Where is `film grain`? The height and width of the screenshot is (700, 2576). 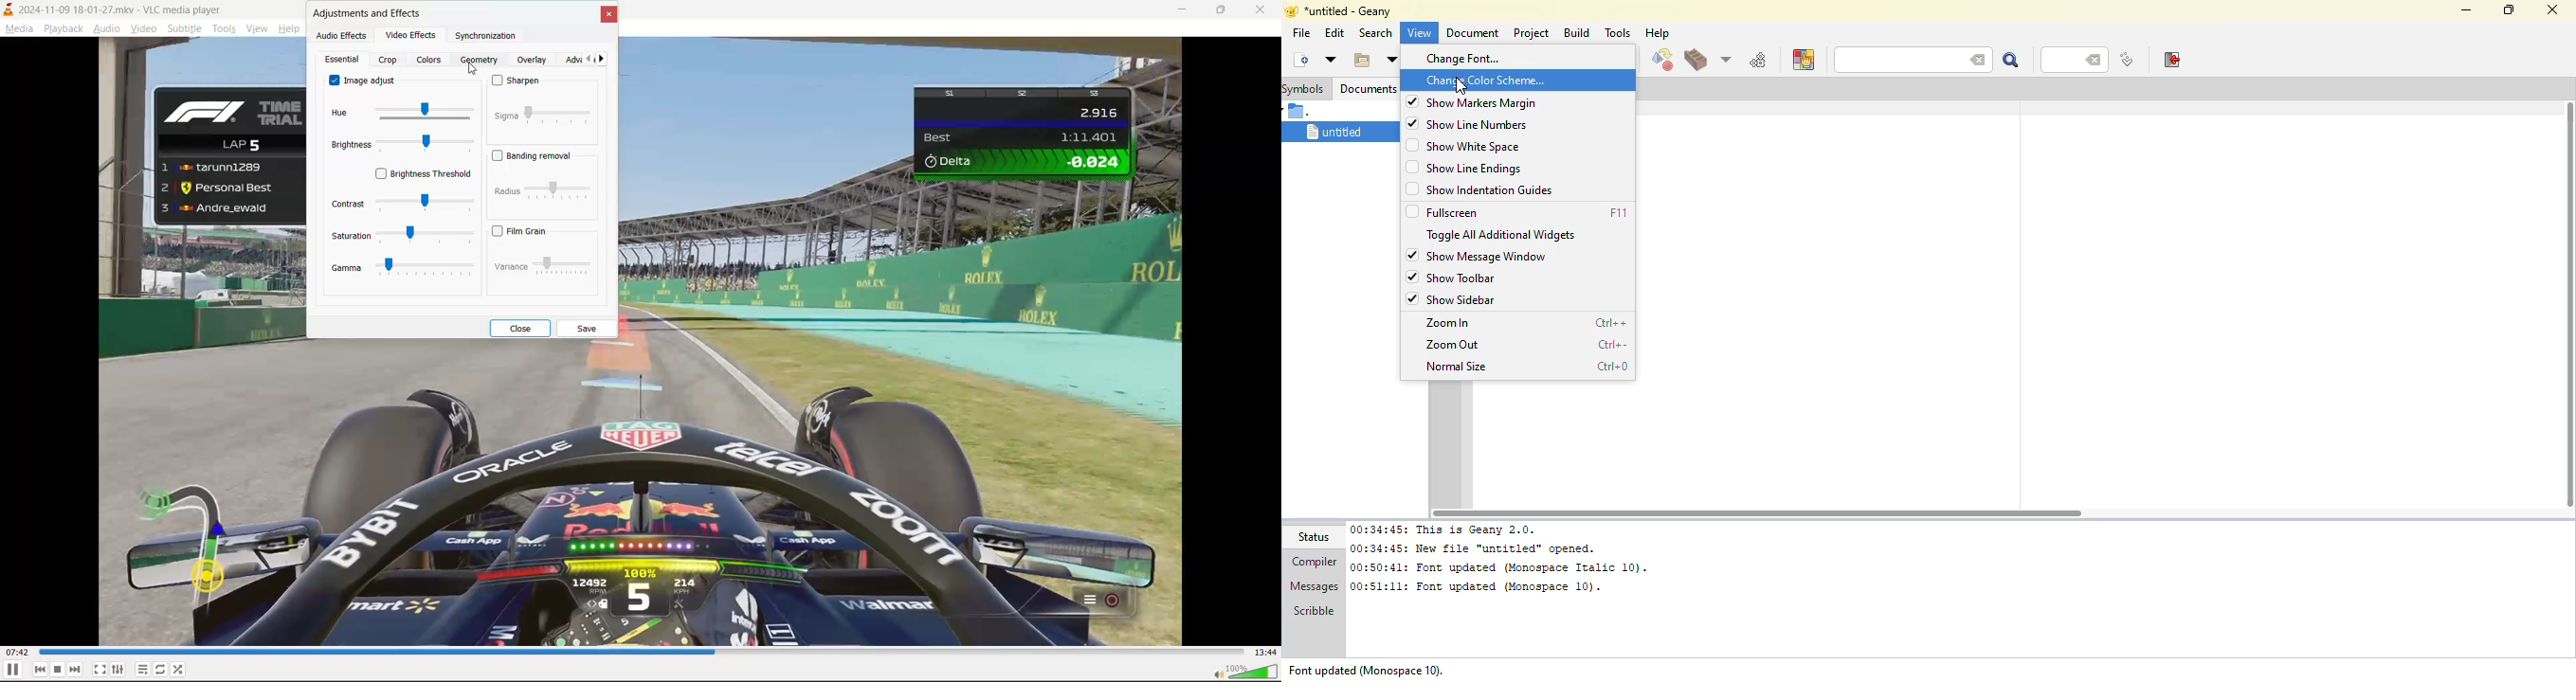
film grain is located at coordinates (525, 229).